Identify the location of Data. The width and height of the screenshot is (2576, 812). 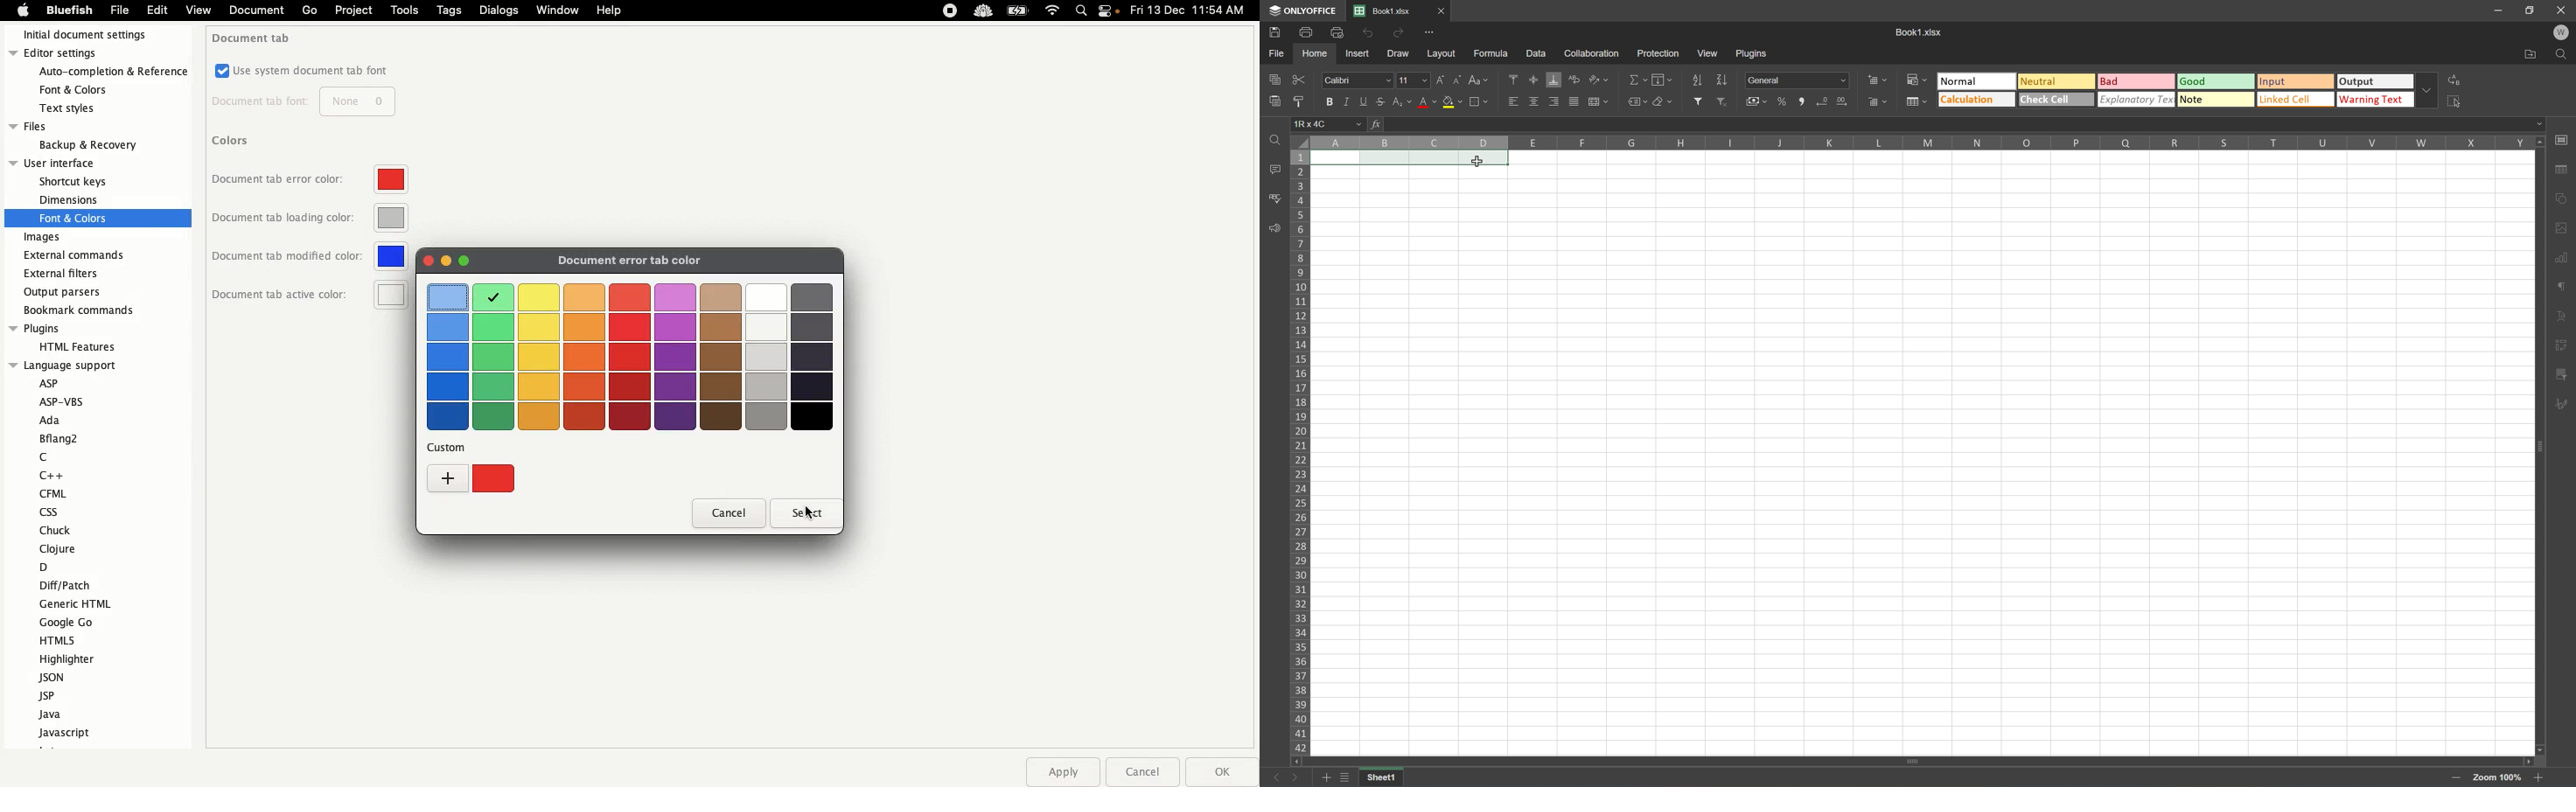
(1534, 51).